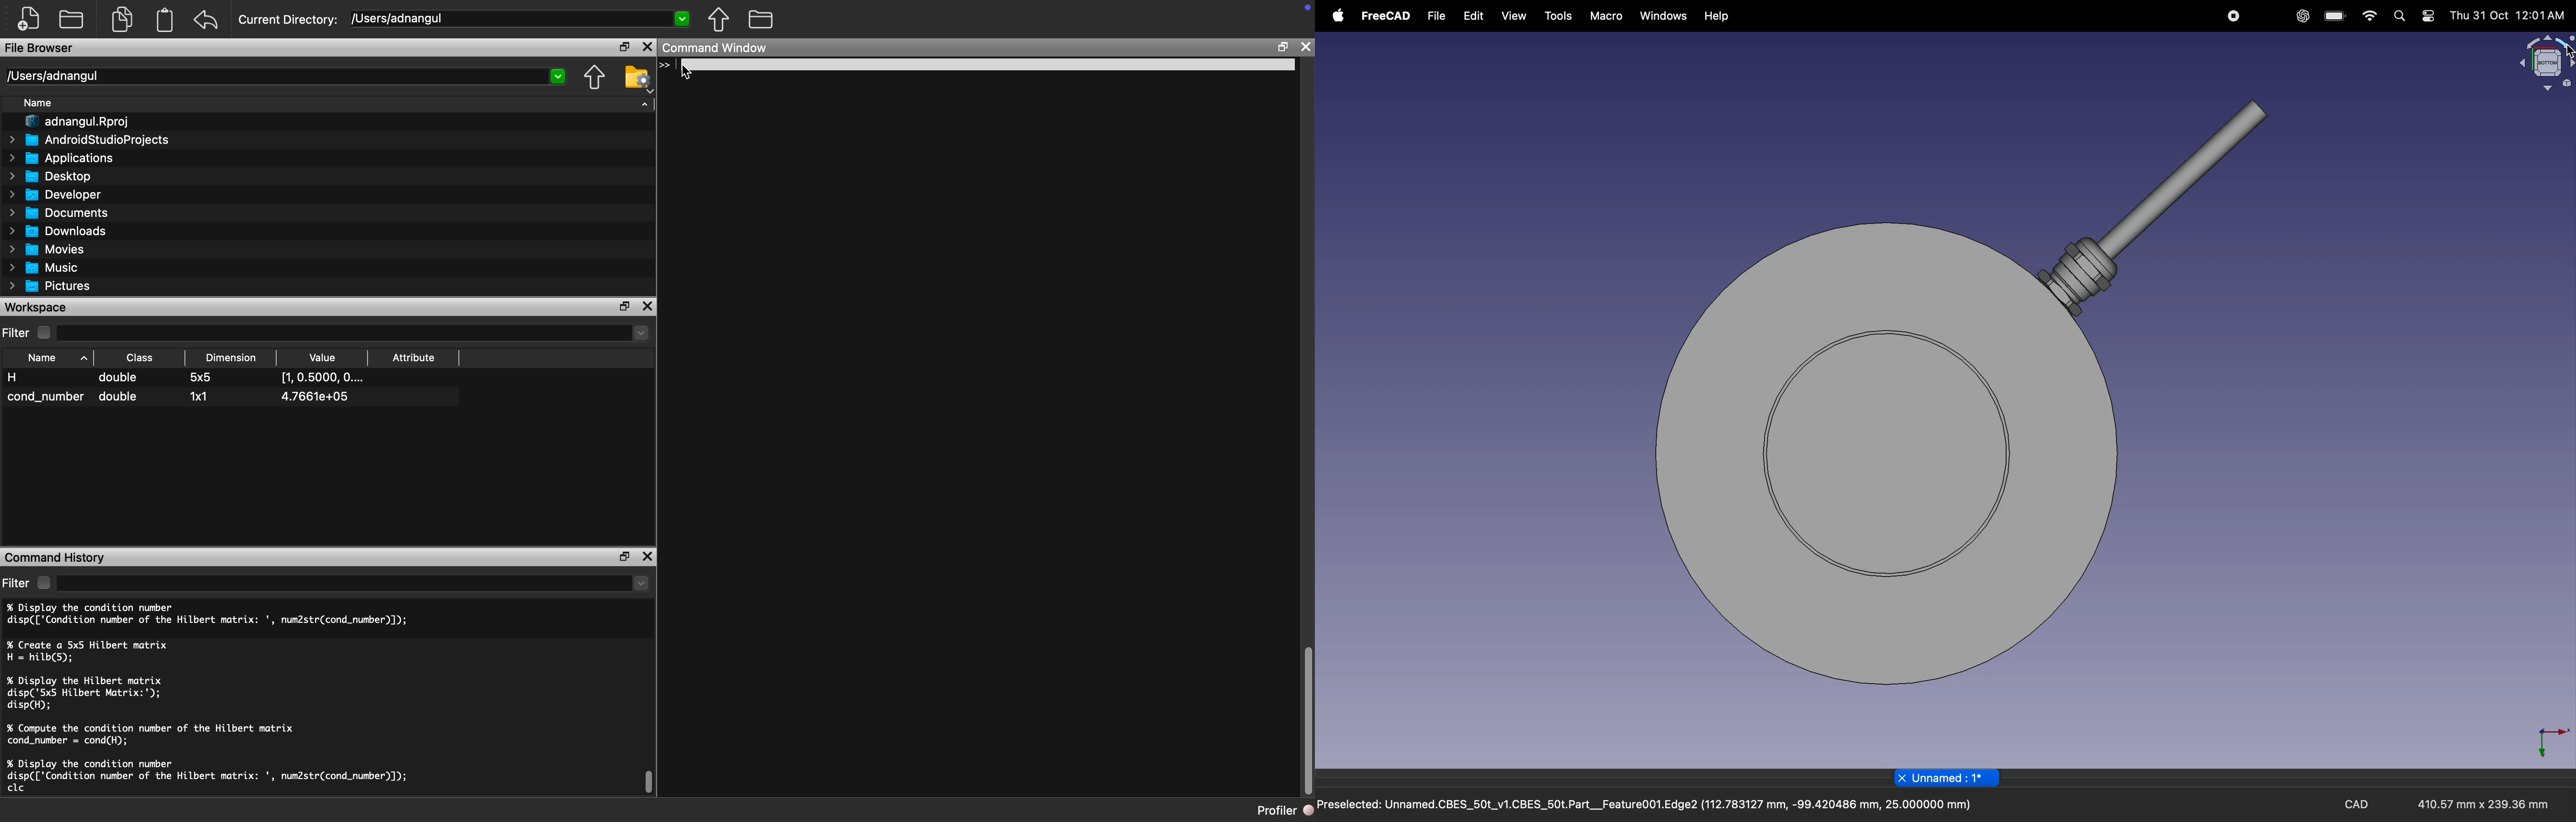 The image size is (2576, 840). Describe the element at coordinates (1663, 18) in the screenshot. I see `windows` at that location.